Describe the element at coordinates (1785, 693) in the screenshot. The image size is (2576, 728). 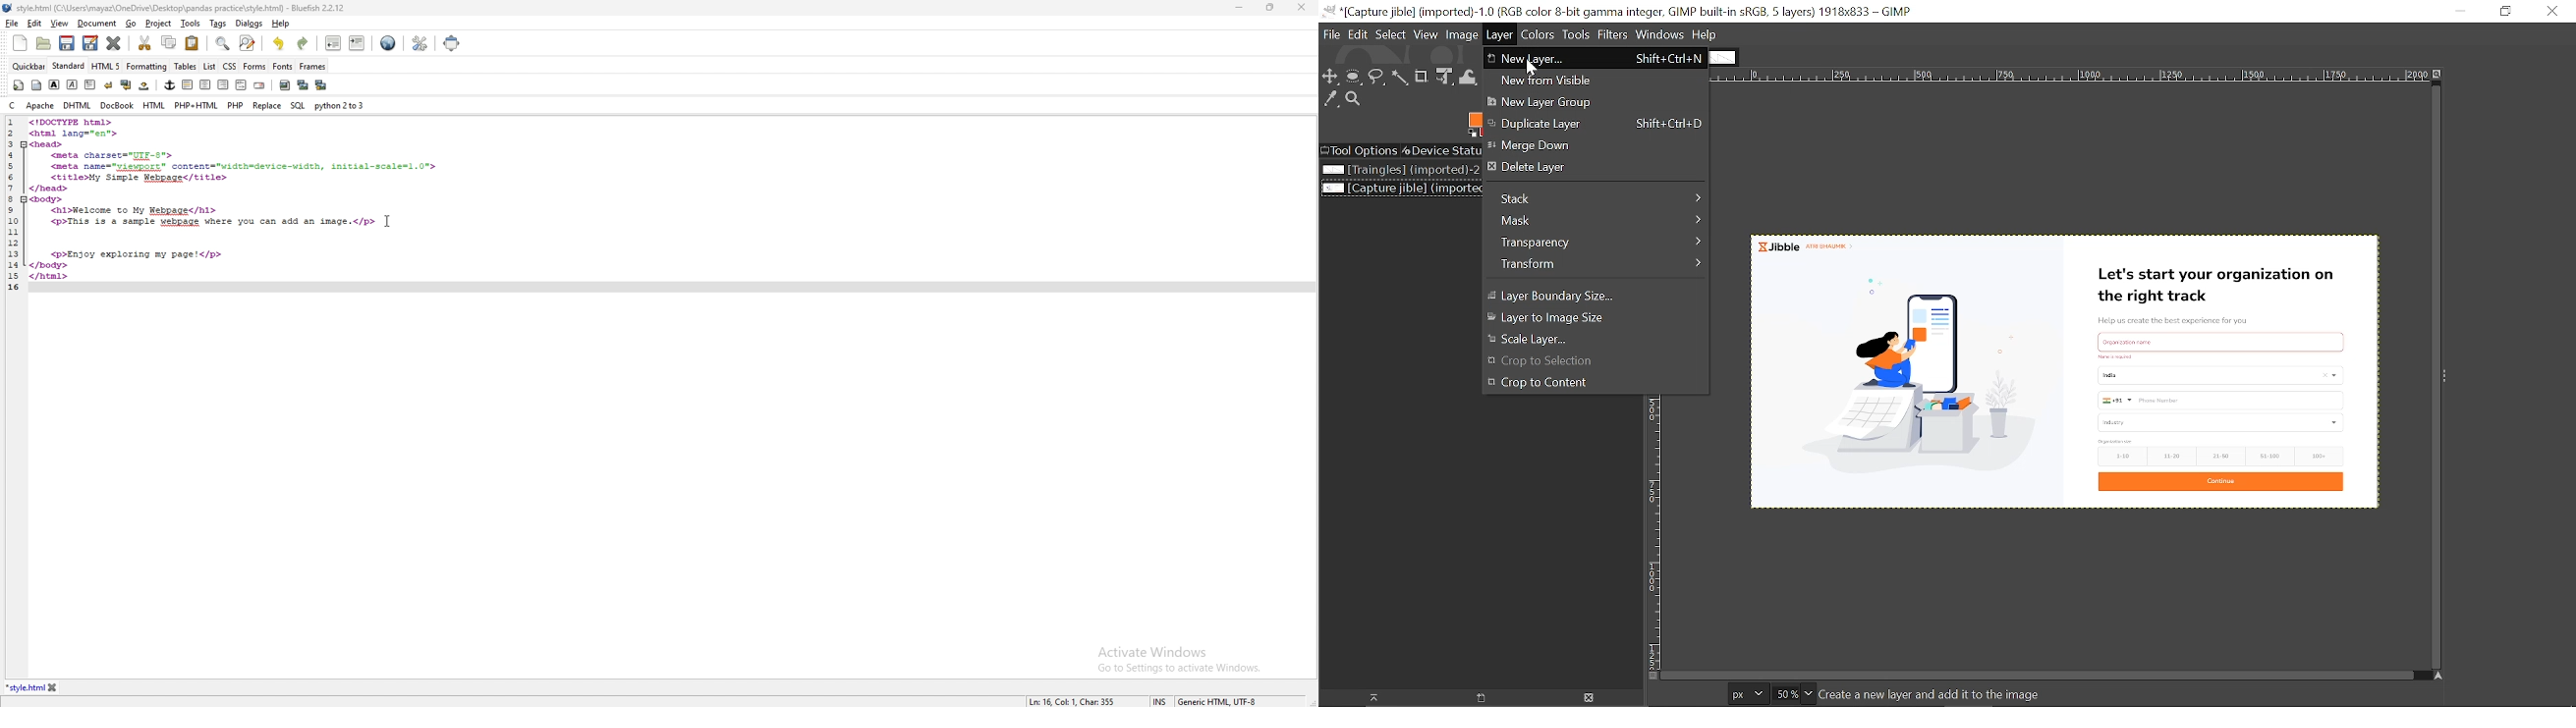
I see `Current zoom` at that location.